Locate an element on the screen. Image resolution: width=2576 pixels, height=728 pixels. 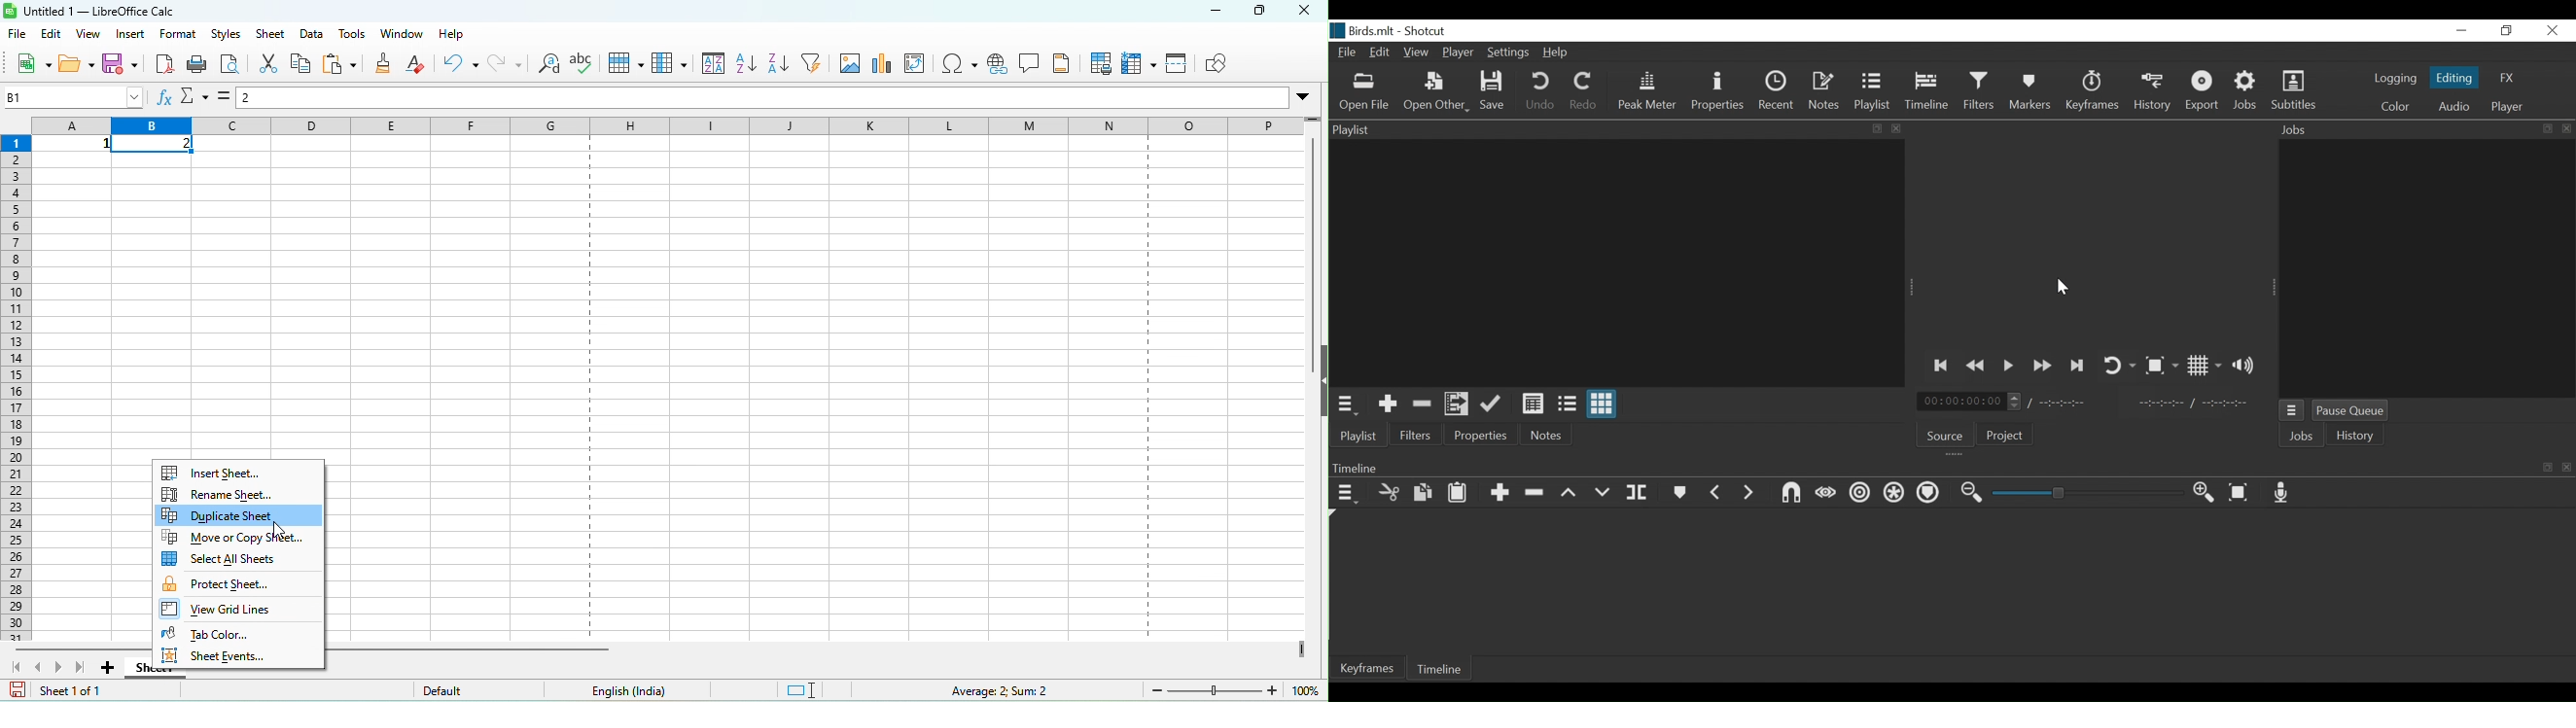
Update is located at coordinates (1493, 404).